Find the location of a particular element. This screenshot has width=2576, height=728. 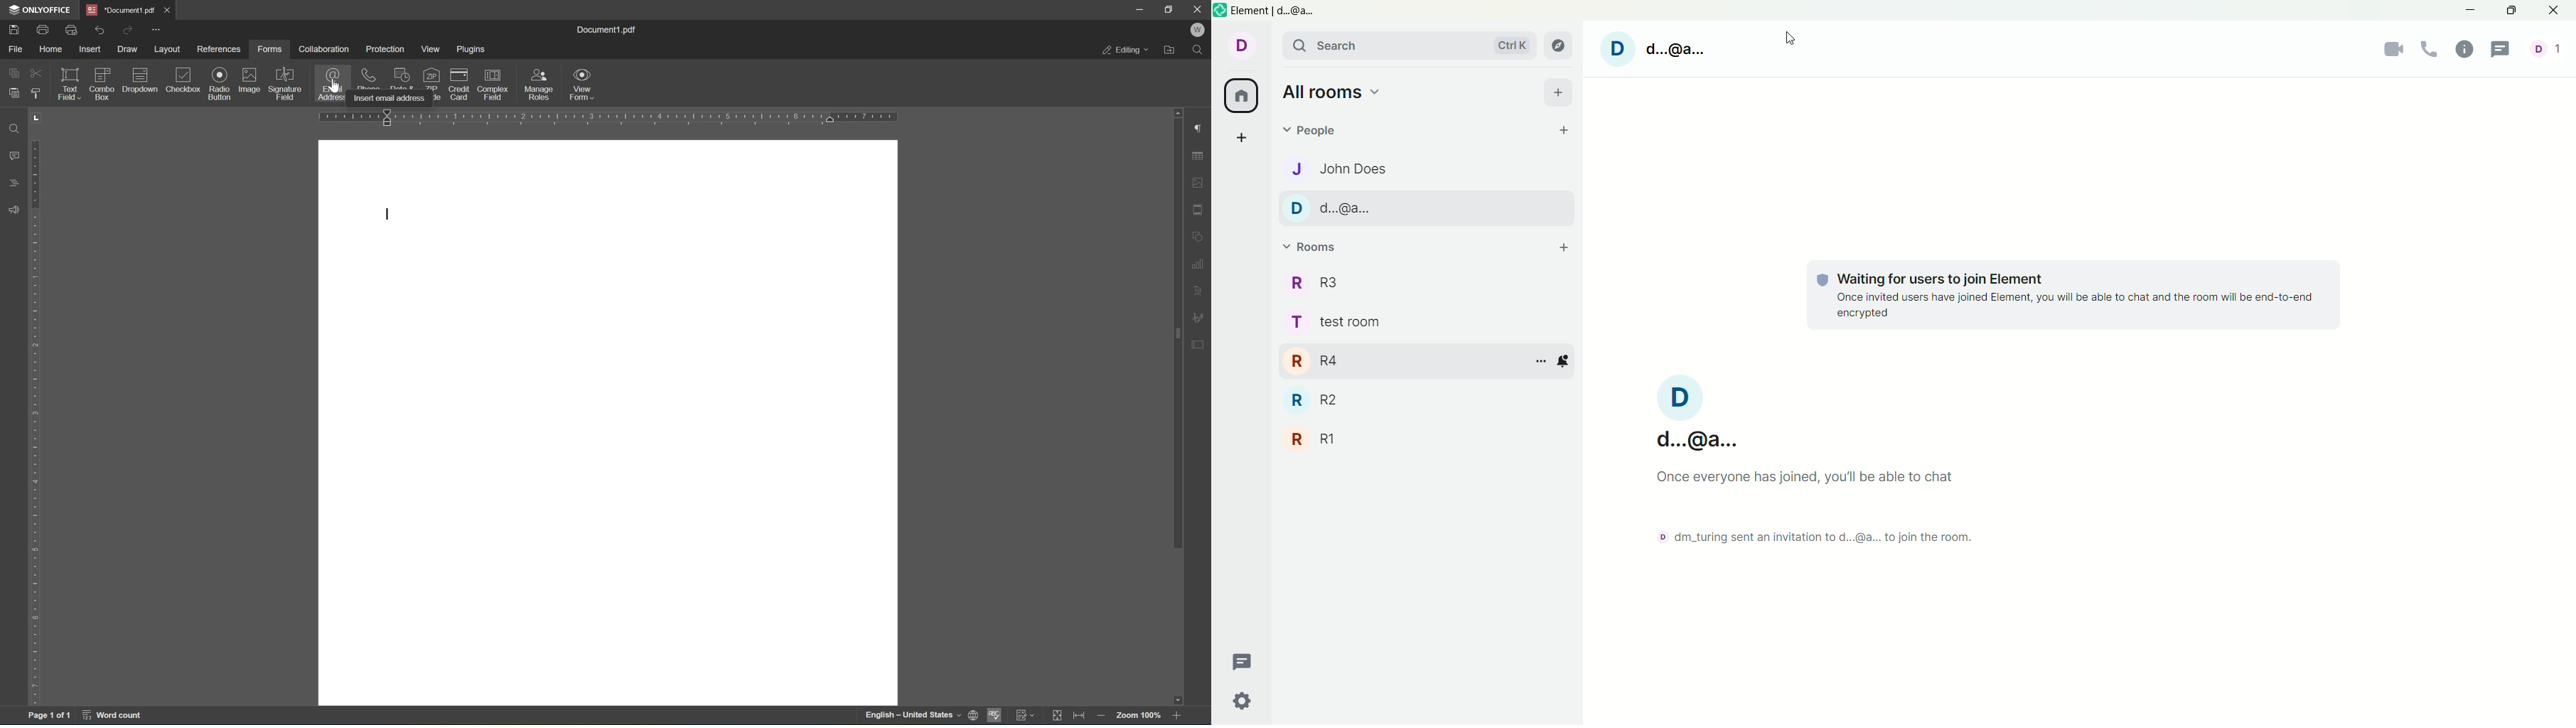

complex field is located at coordinates (493, 85).